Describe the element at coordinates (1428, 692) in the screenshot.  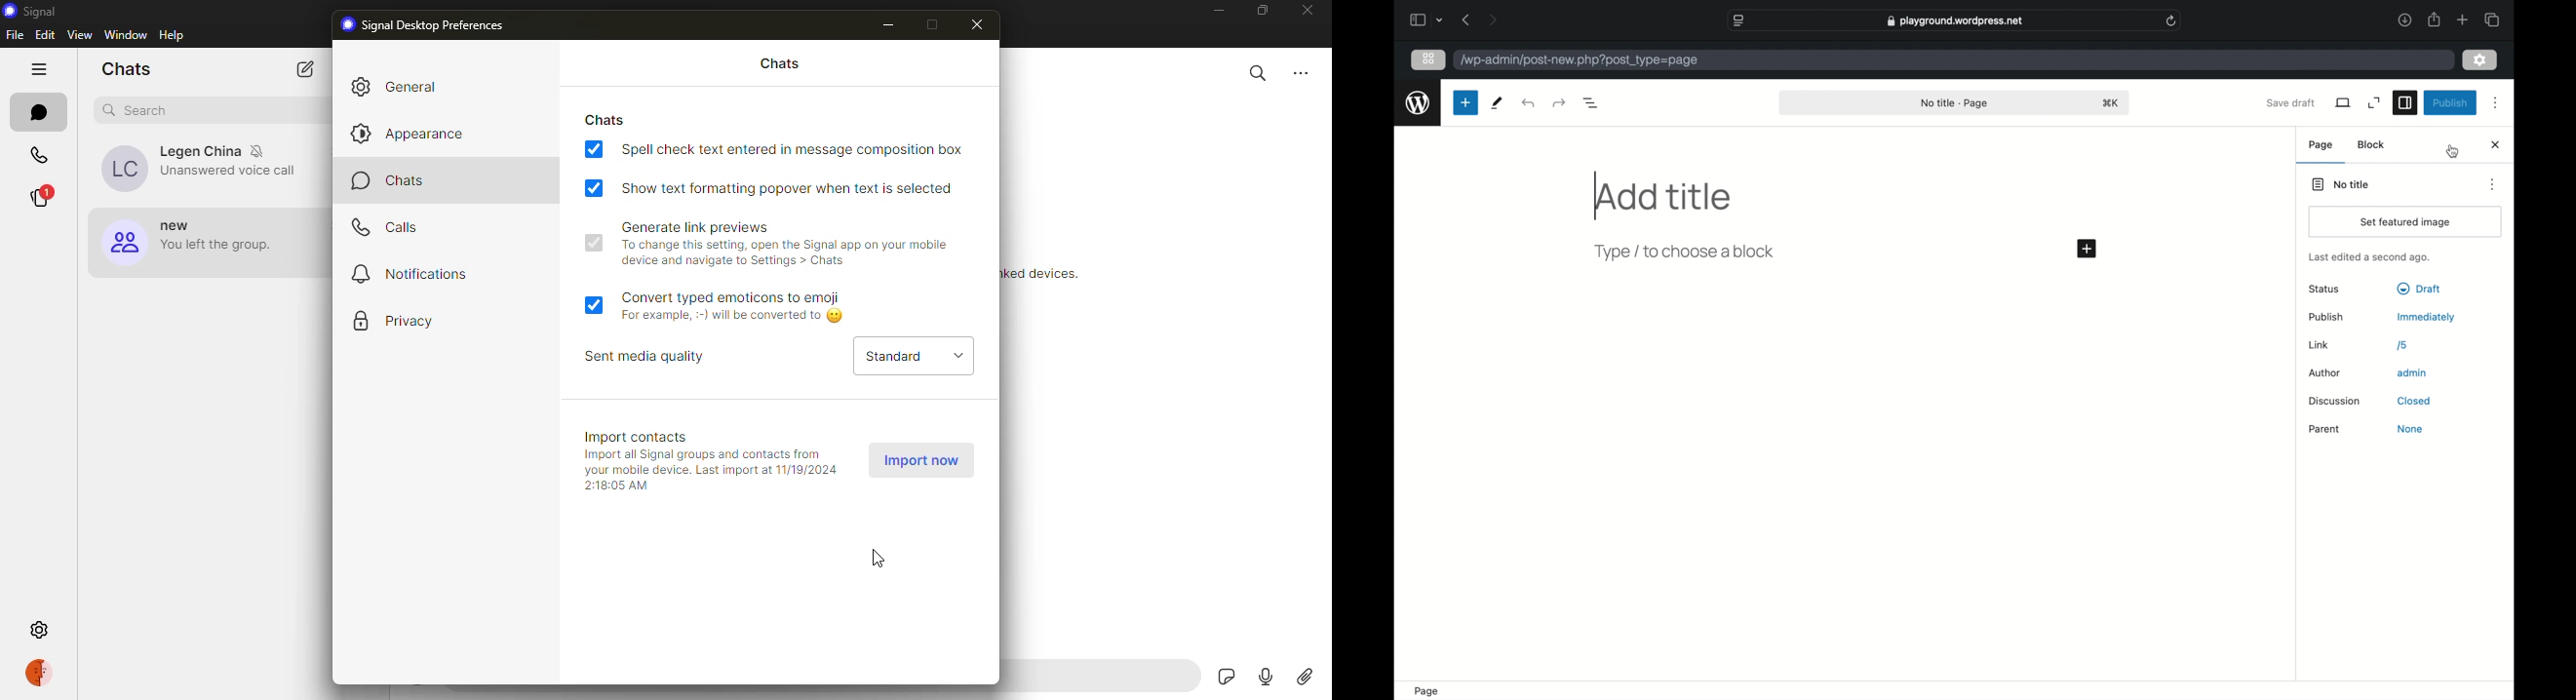
I see `page` at that location.